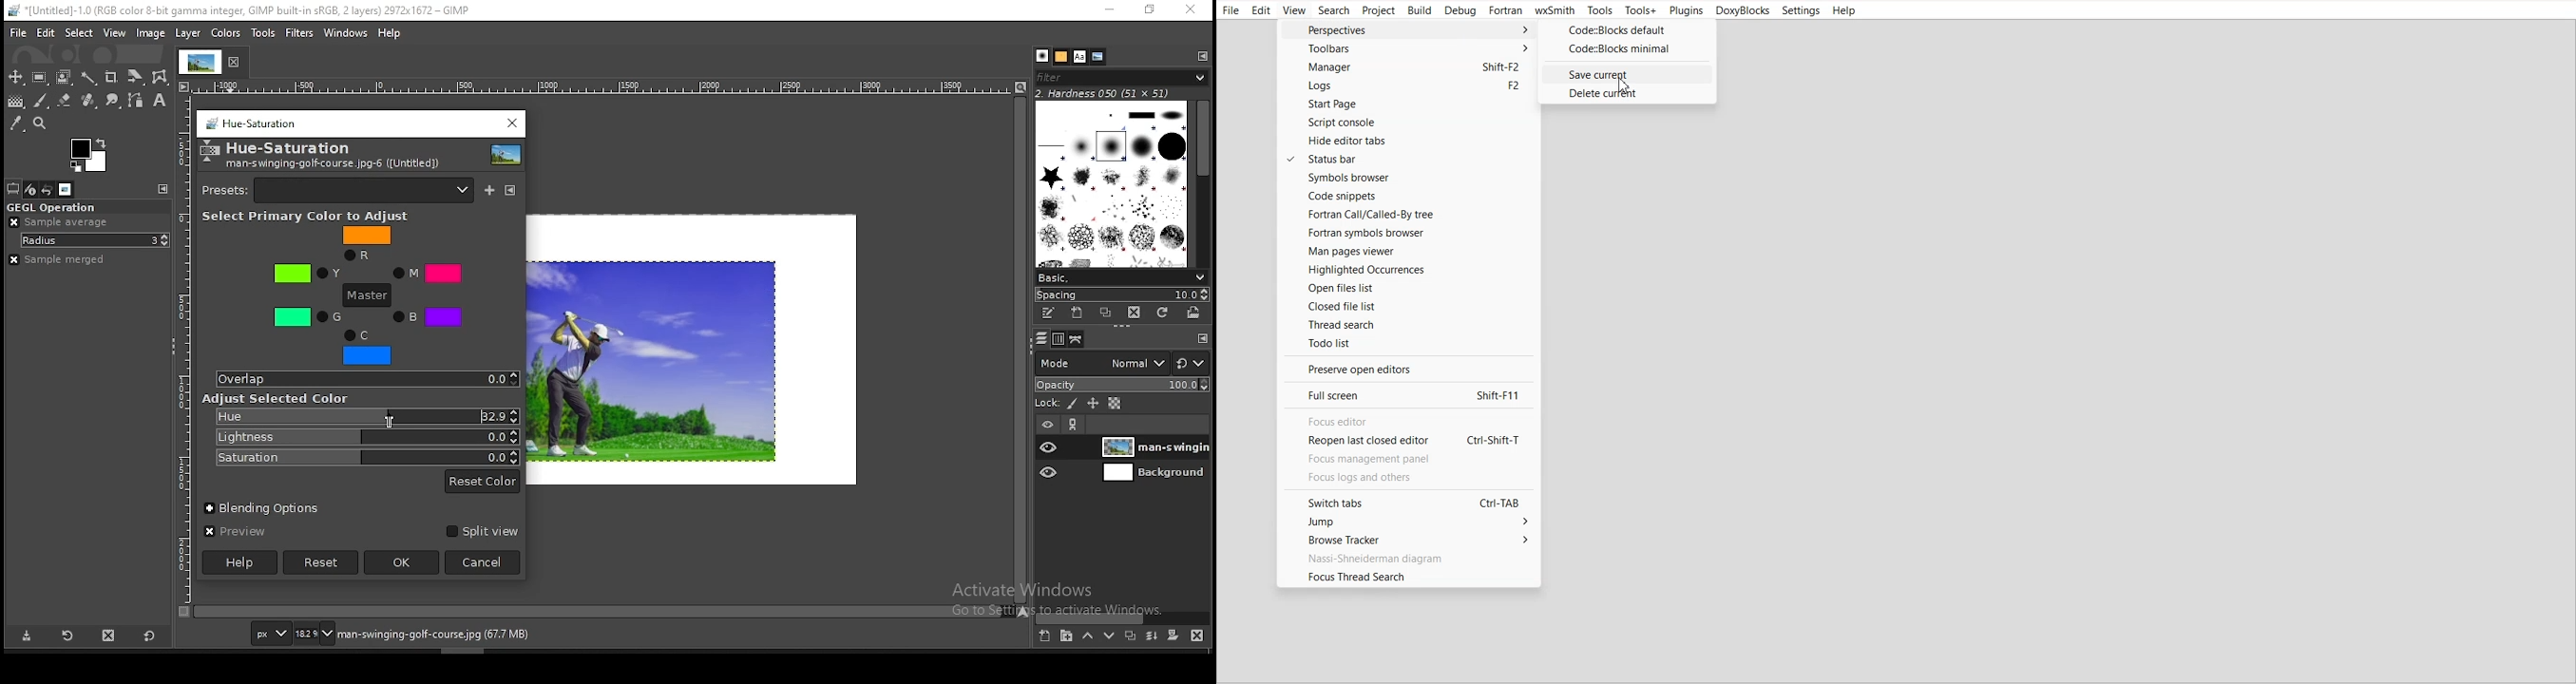 Image resolution: width=2576 pixels, height=700 pixels. What do you see at coordinates (1626, 74) in the screenshot?
I see `Save current` at bounding box center [1626, 74].